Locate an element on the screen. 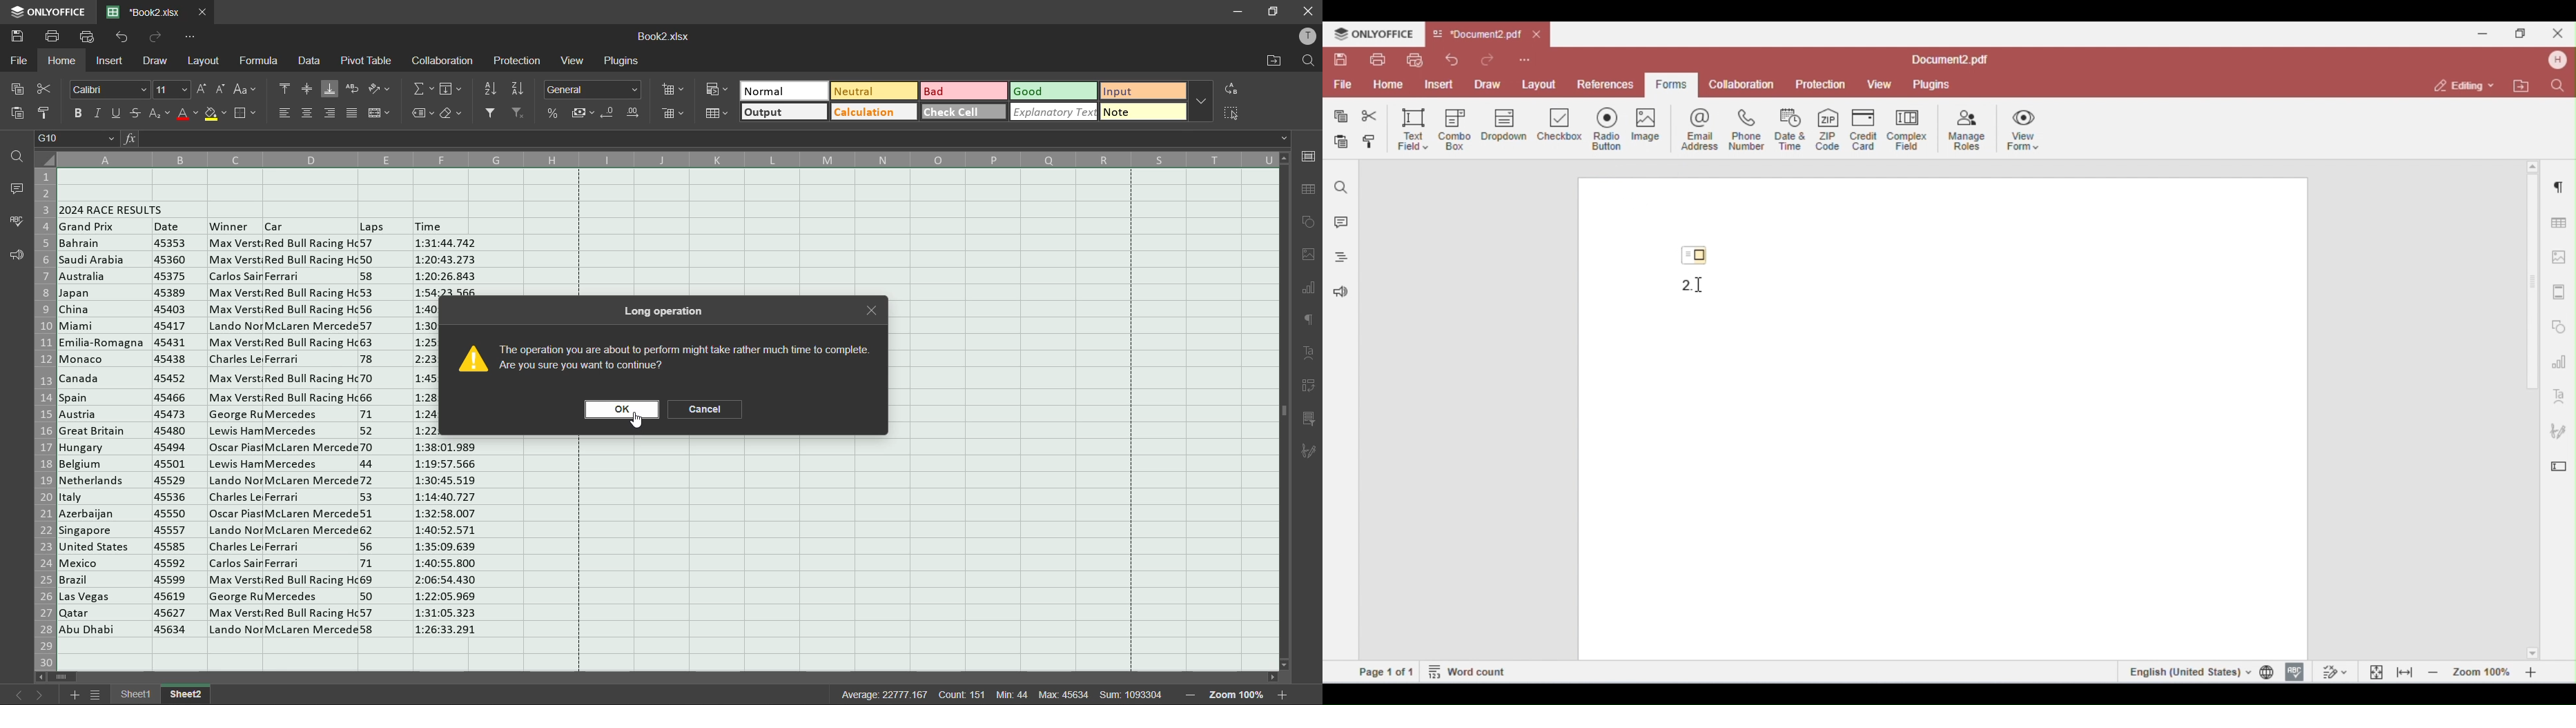 The image size is (2576, 728). Time is located at coordinates (444, 543).